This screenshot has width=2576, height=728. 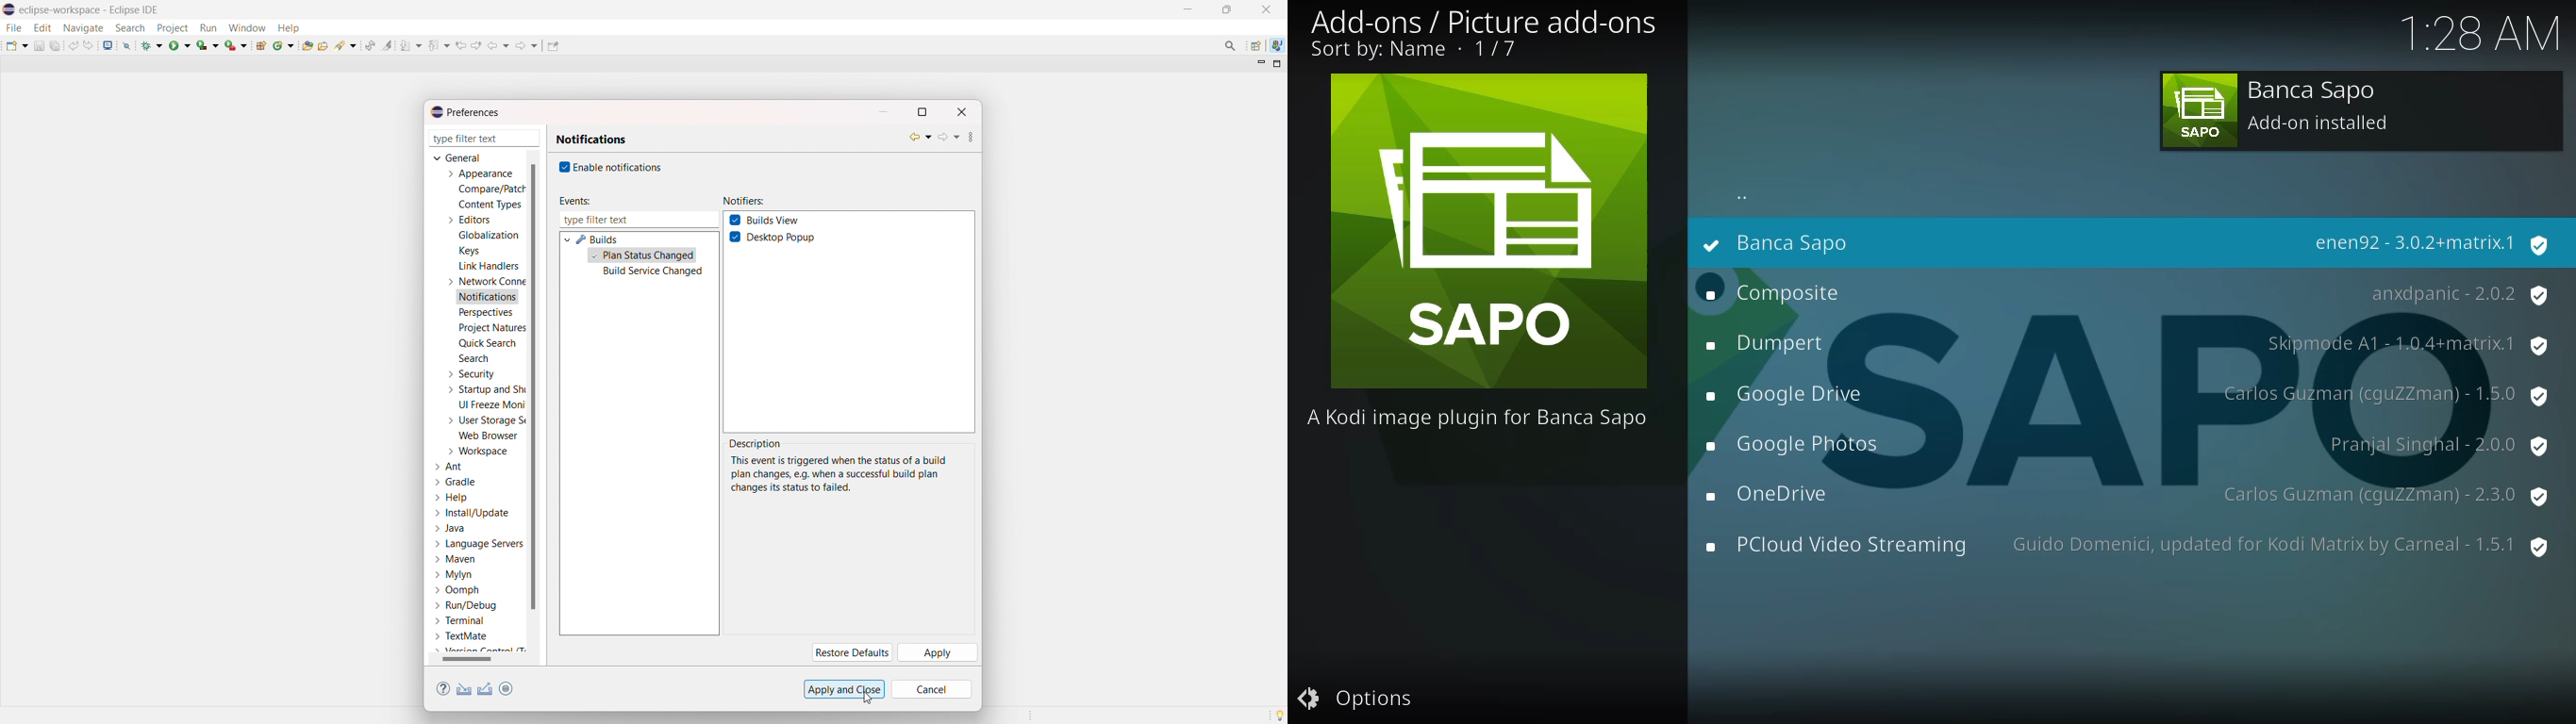 What do you see at coordinates (484, 389) in the screenshot?
I see `startup and shutdown` at bounding box center [484, 389].